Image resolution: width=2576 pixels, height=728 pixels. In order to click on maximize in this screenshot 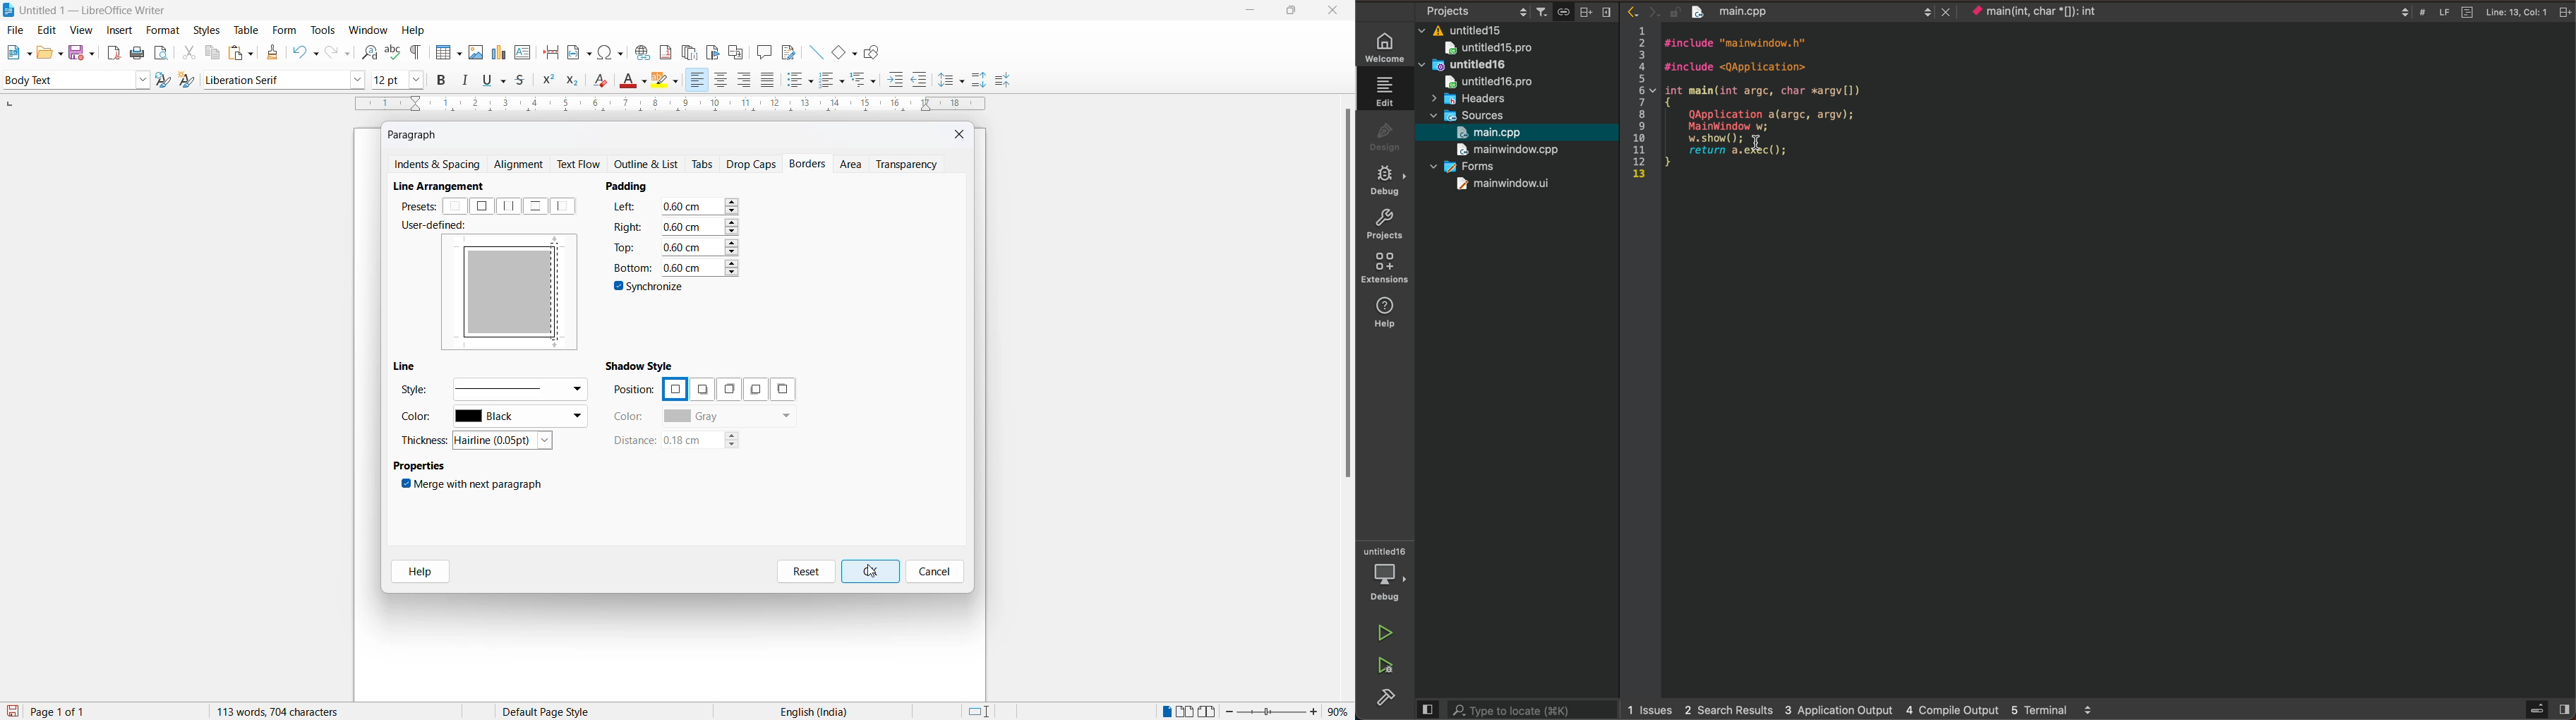, I will do `click(1291, 12)`.